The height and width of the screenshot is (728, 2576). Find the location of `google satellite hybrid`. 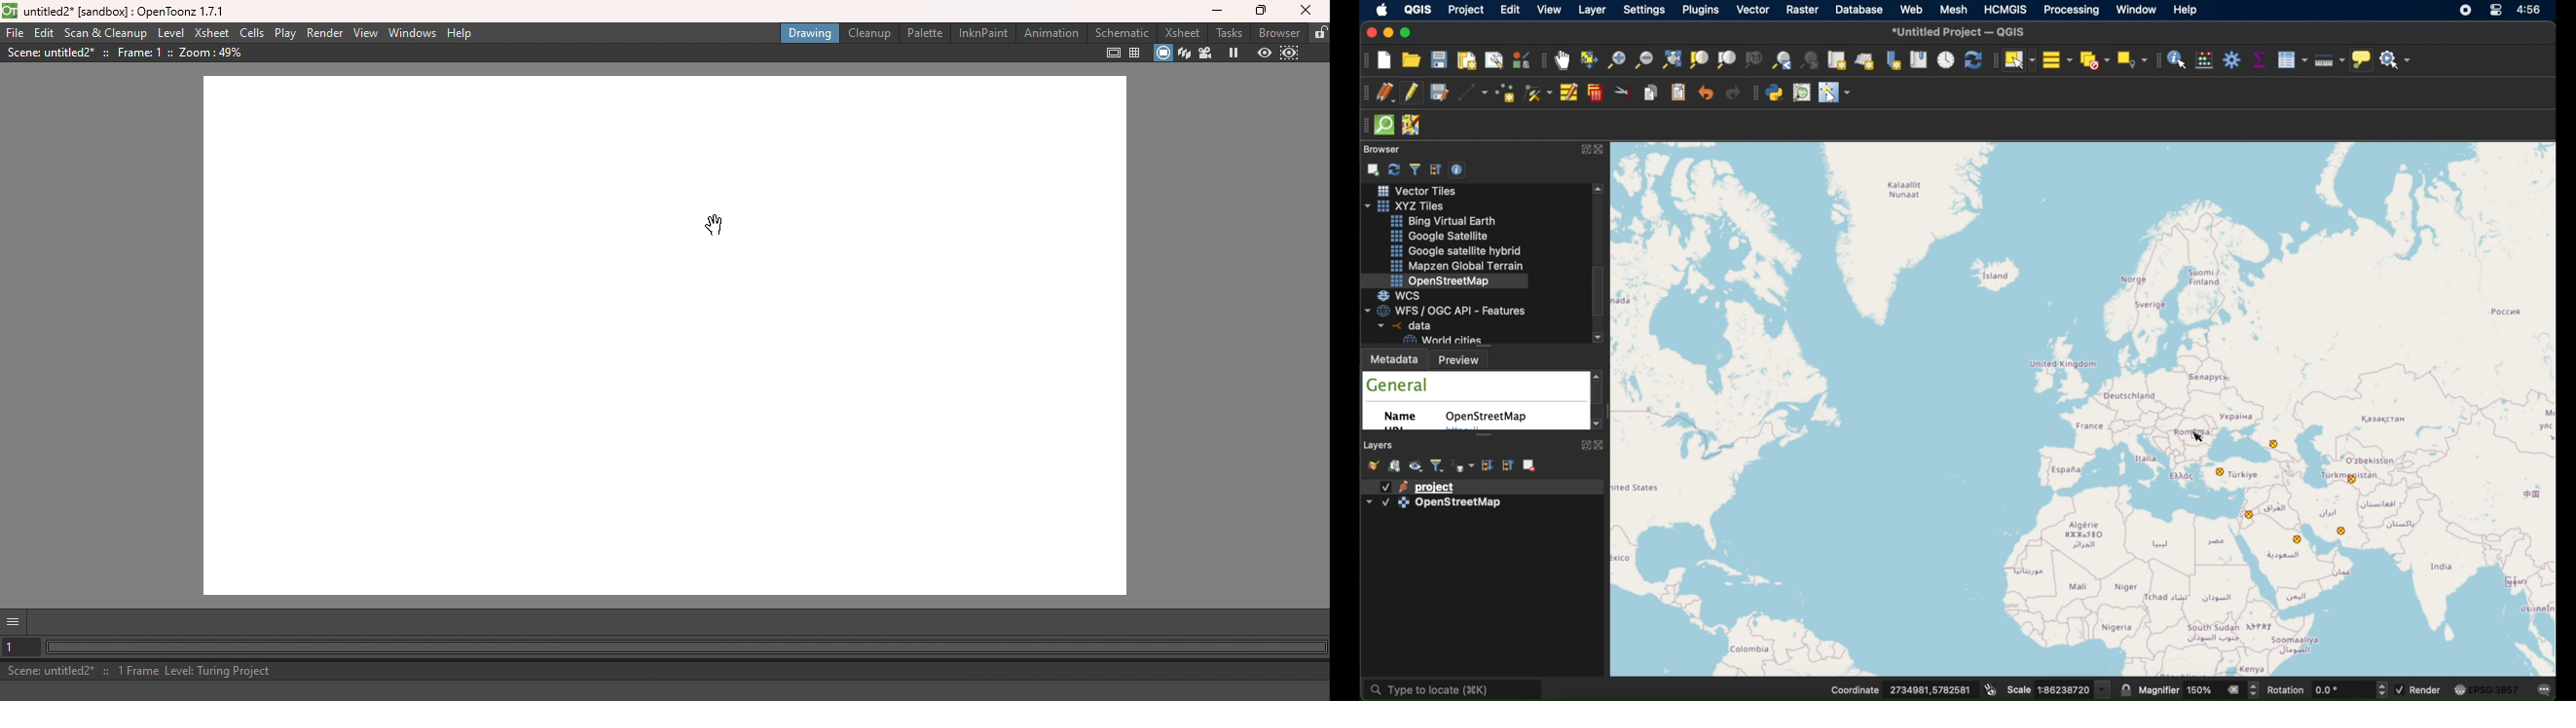

google satellite hybrid is located at coordinates (1454, 251).